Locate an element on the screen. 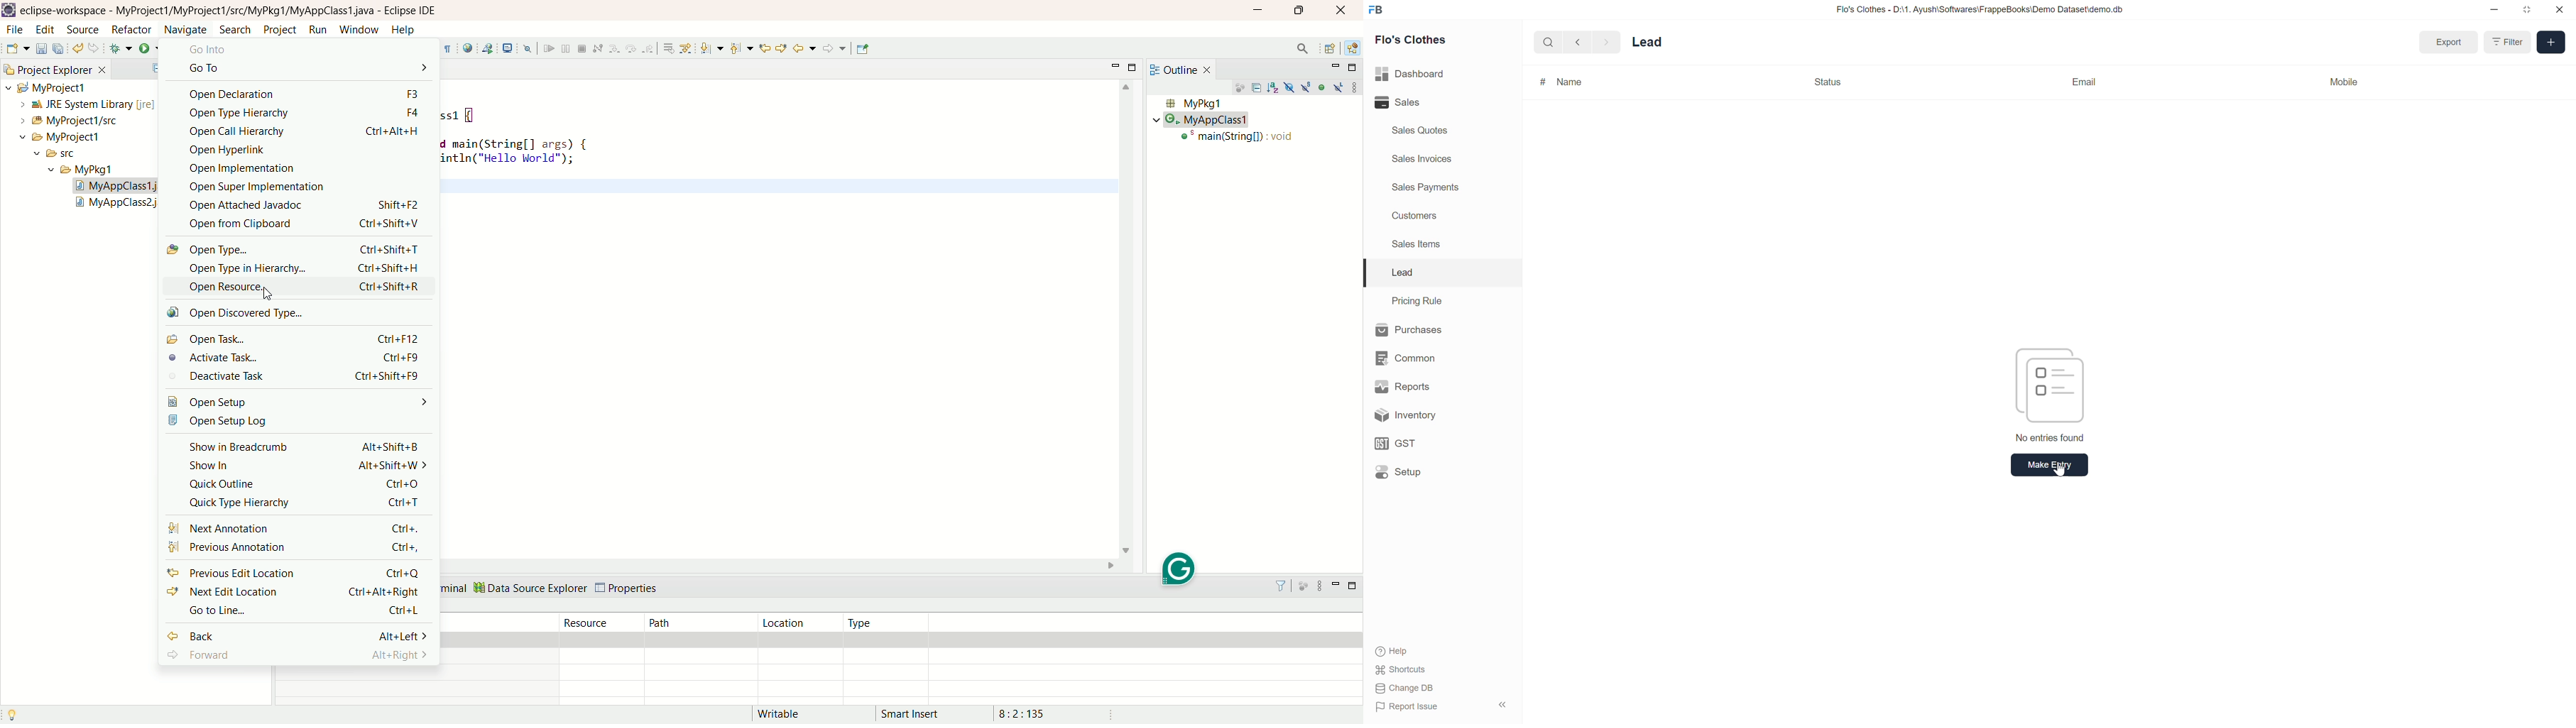 This screenshot has width=2576, height=728. Lead is located at coordinates (1654, 40).